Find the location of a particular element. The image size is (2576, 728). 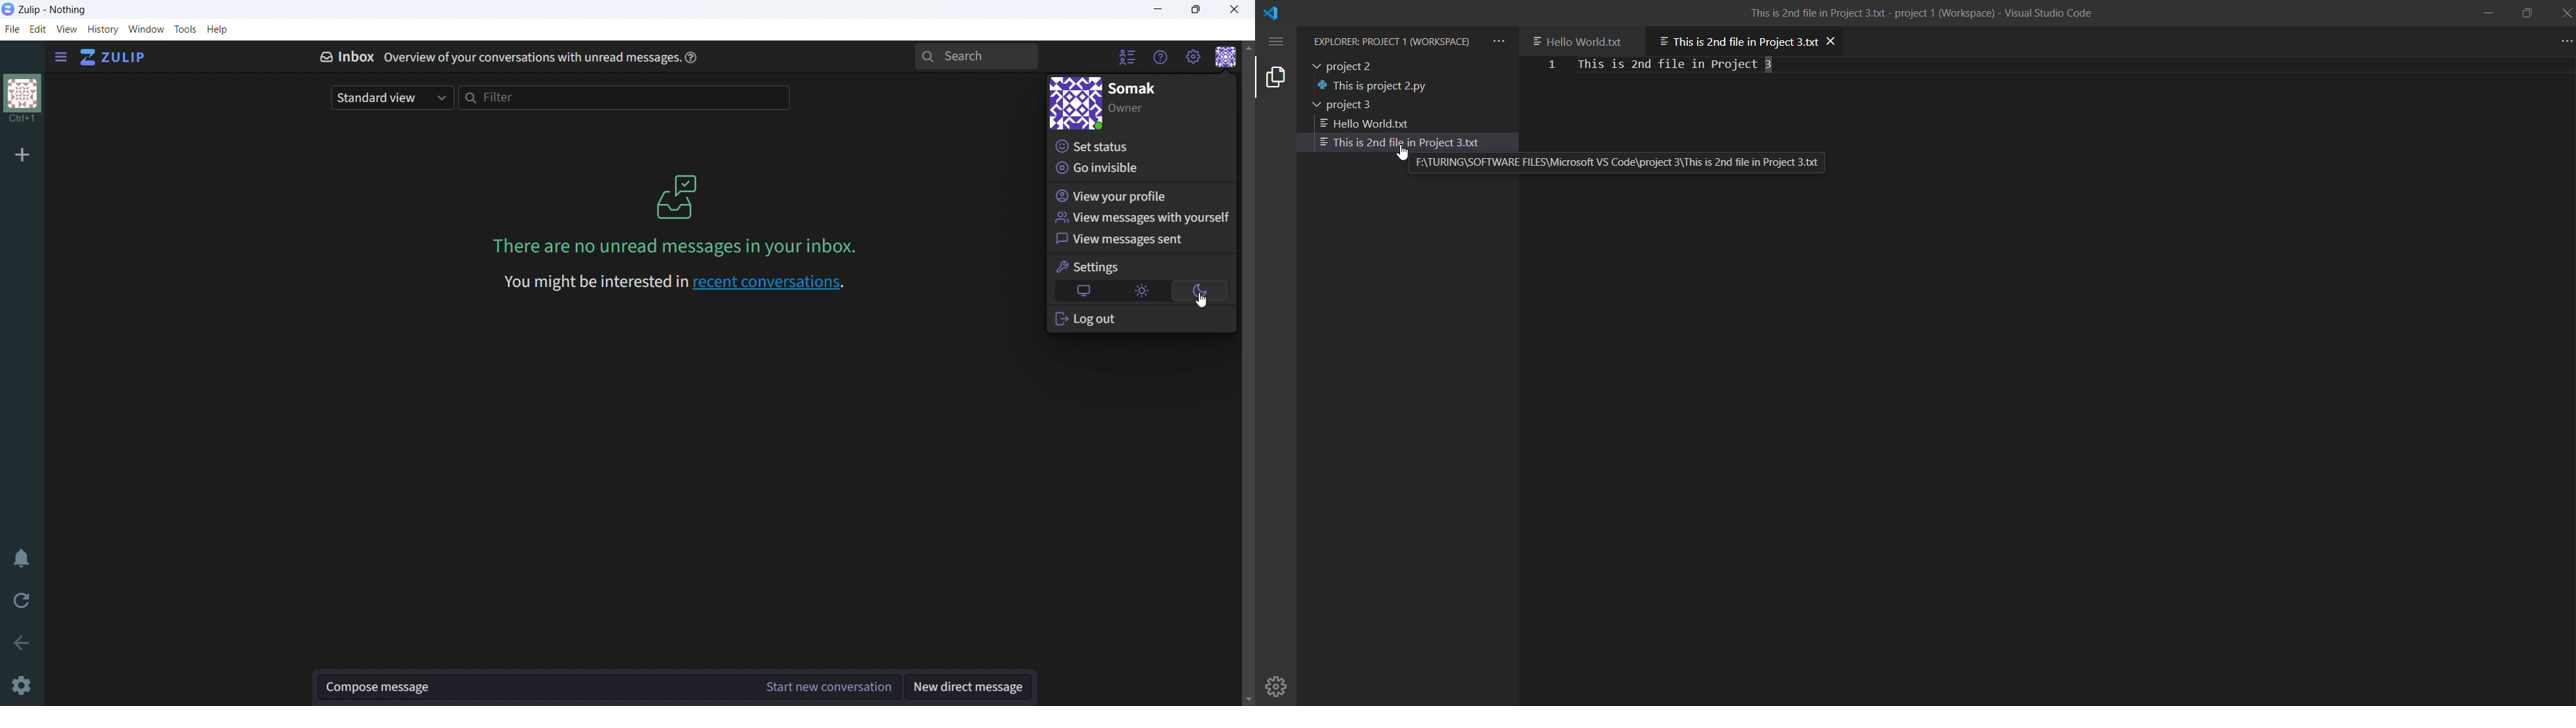

views and more actions is located at coordinates (1499, 42).